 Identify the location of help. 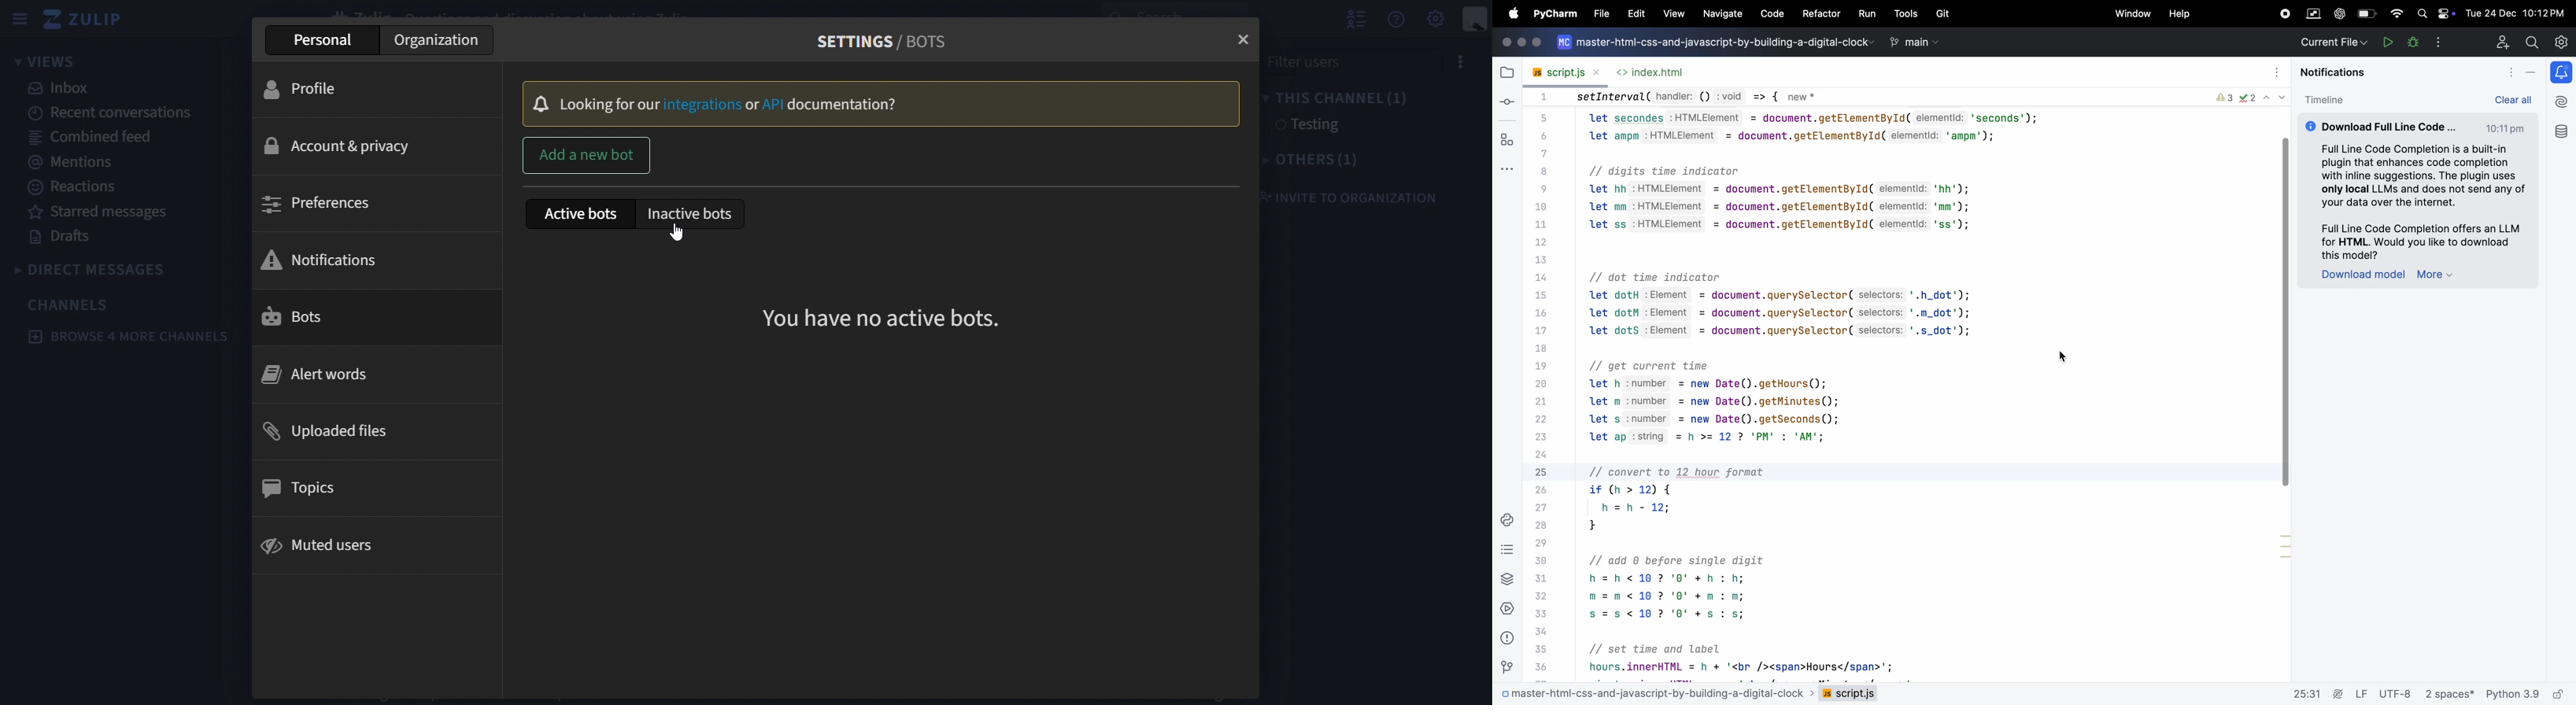
(2178, 14).